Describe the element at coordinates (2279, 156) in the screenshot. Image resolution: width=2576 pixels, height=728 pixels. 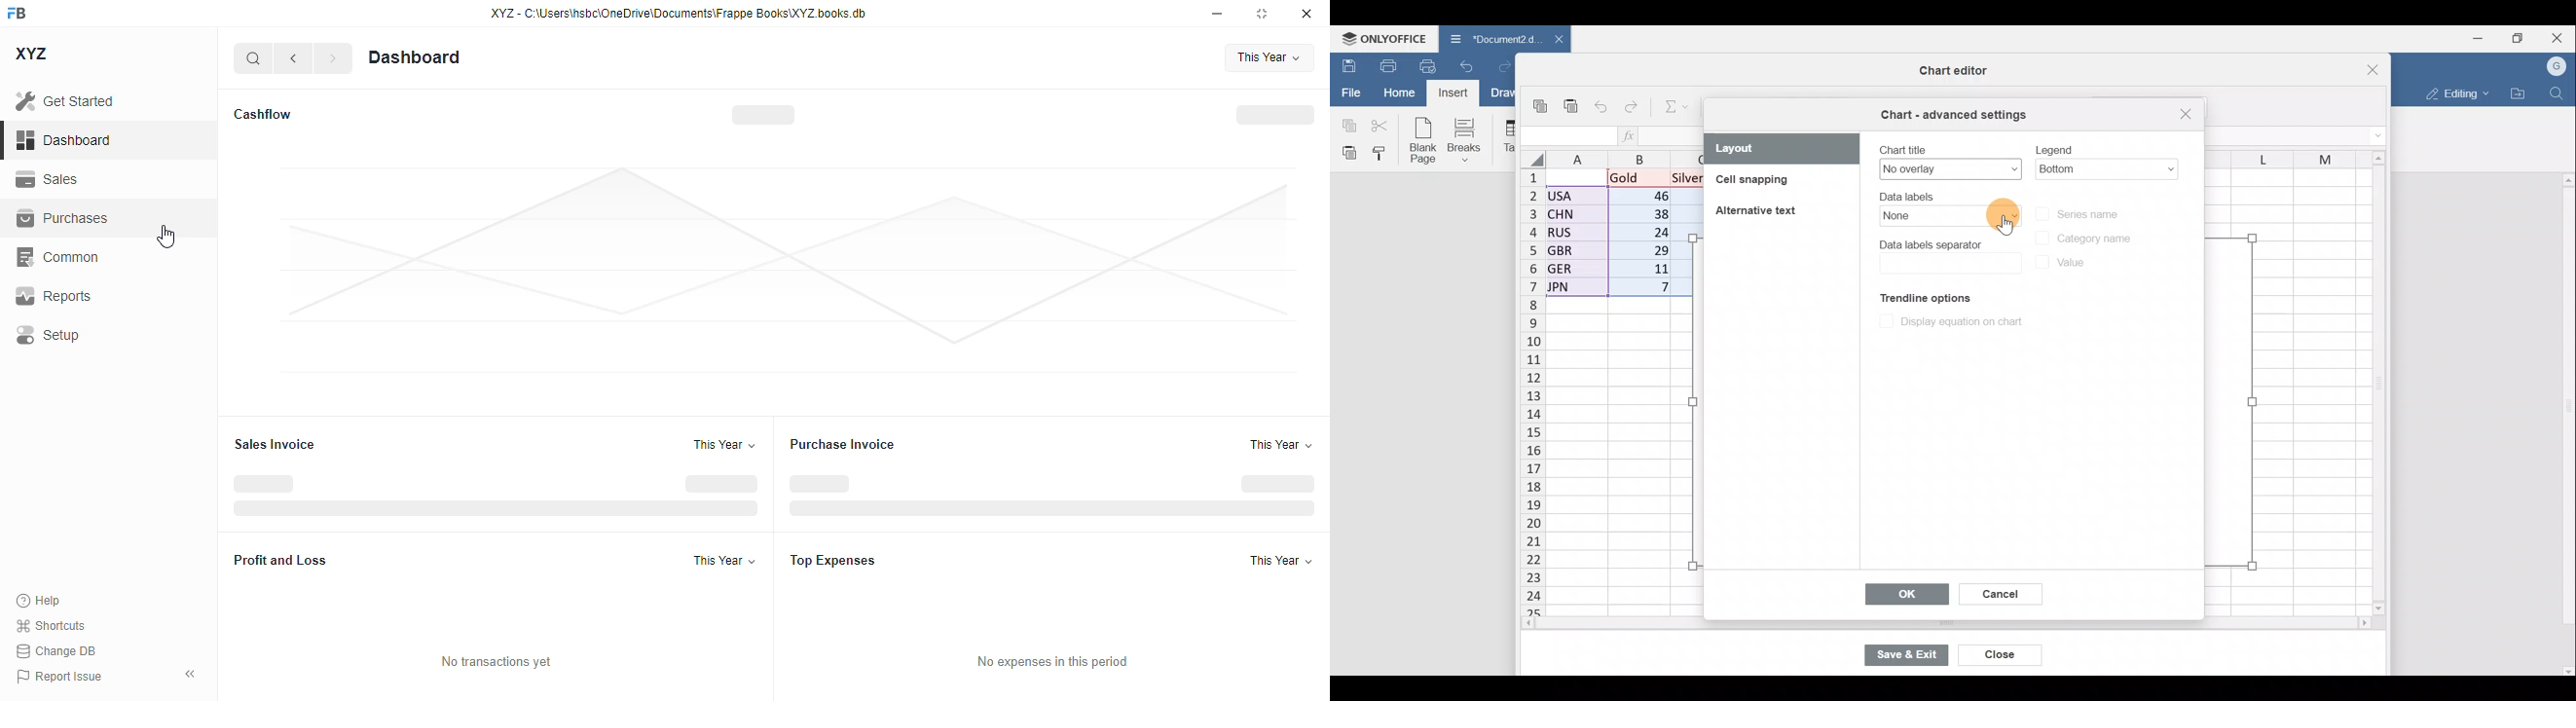
I see `Columns` at that location.